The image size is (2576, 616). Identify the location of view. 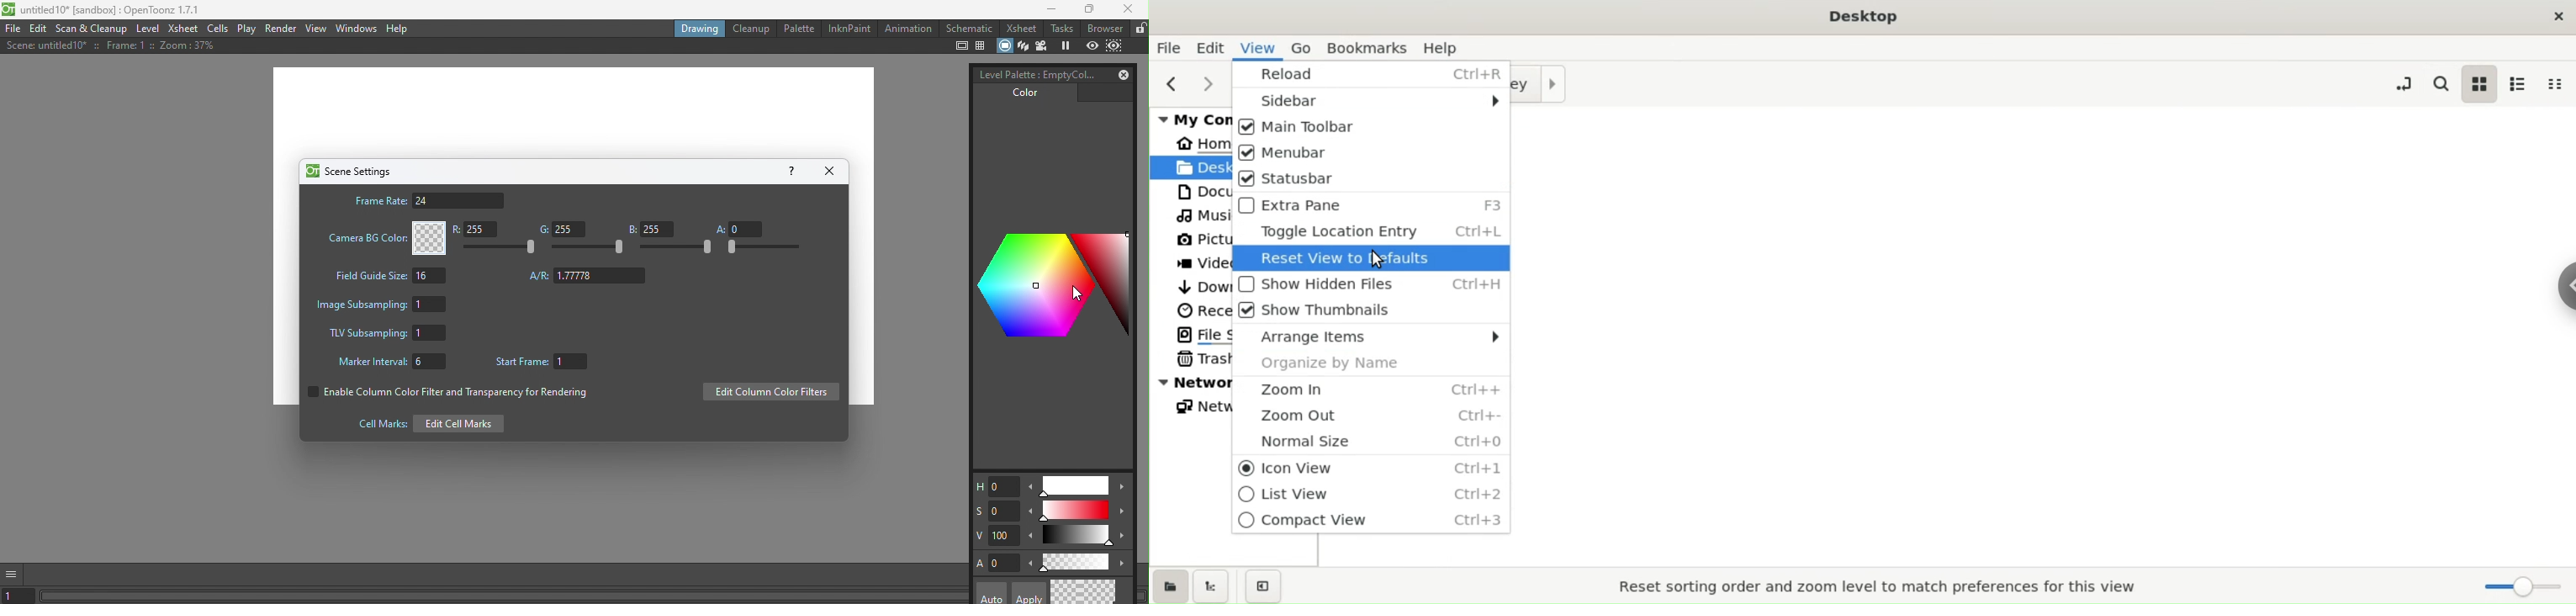
(1262, 48).